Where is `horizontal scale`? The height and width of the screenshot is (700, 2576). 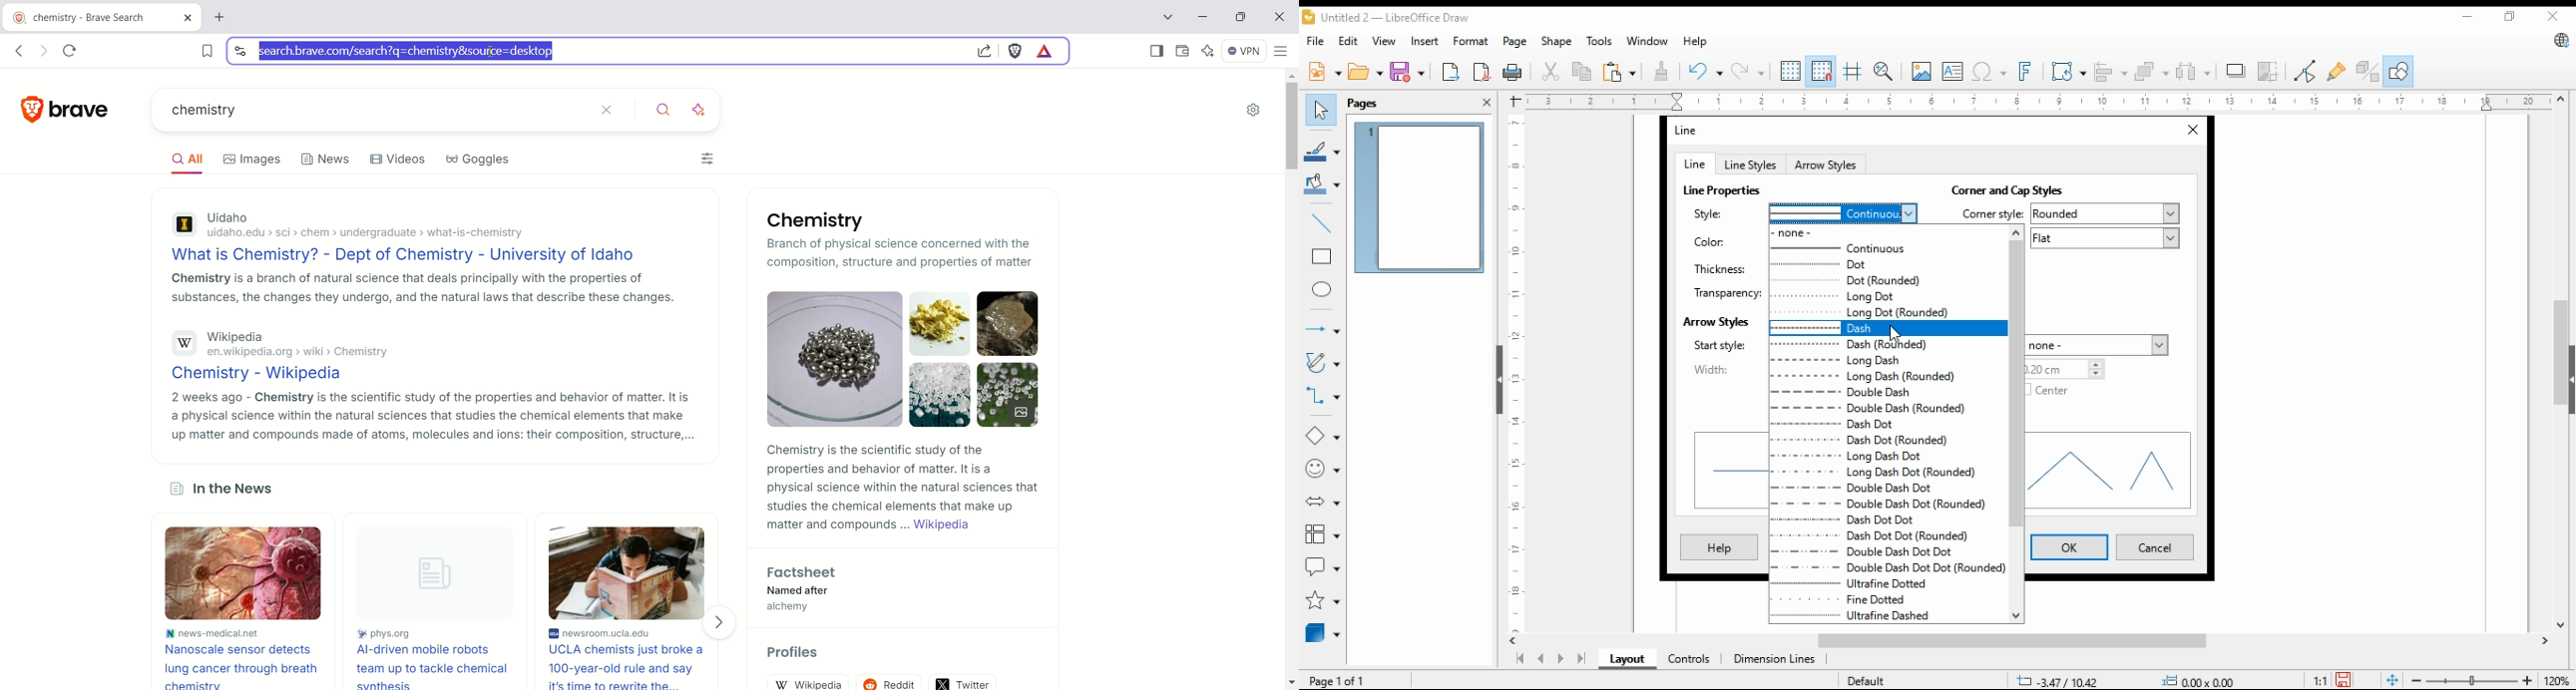
horizontal scale is located at coordinates (2036, 102).